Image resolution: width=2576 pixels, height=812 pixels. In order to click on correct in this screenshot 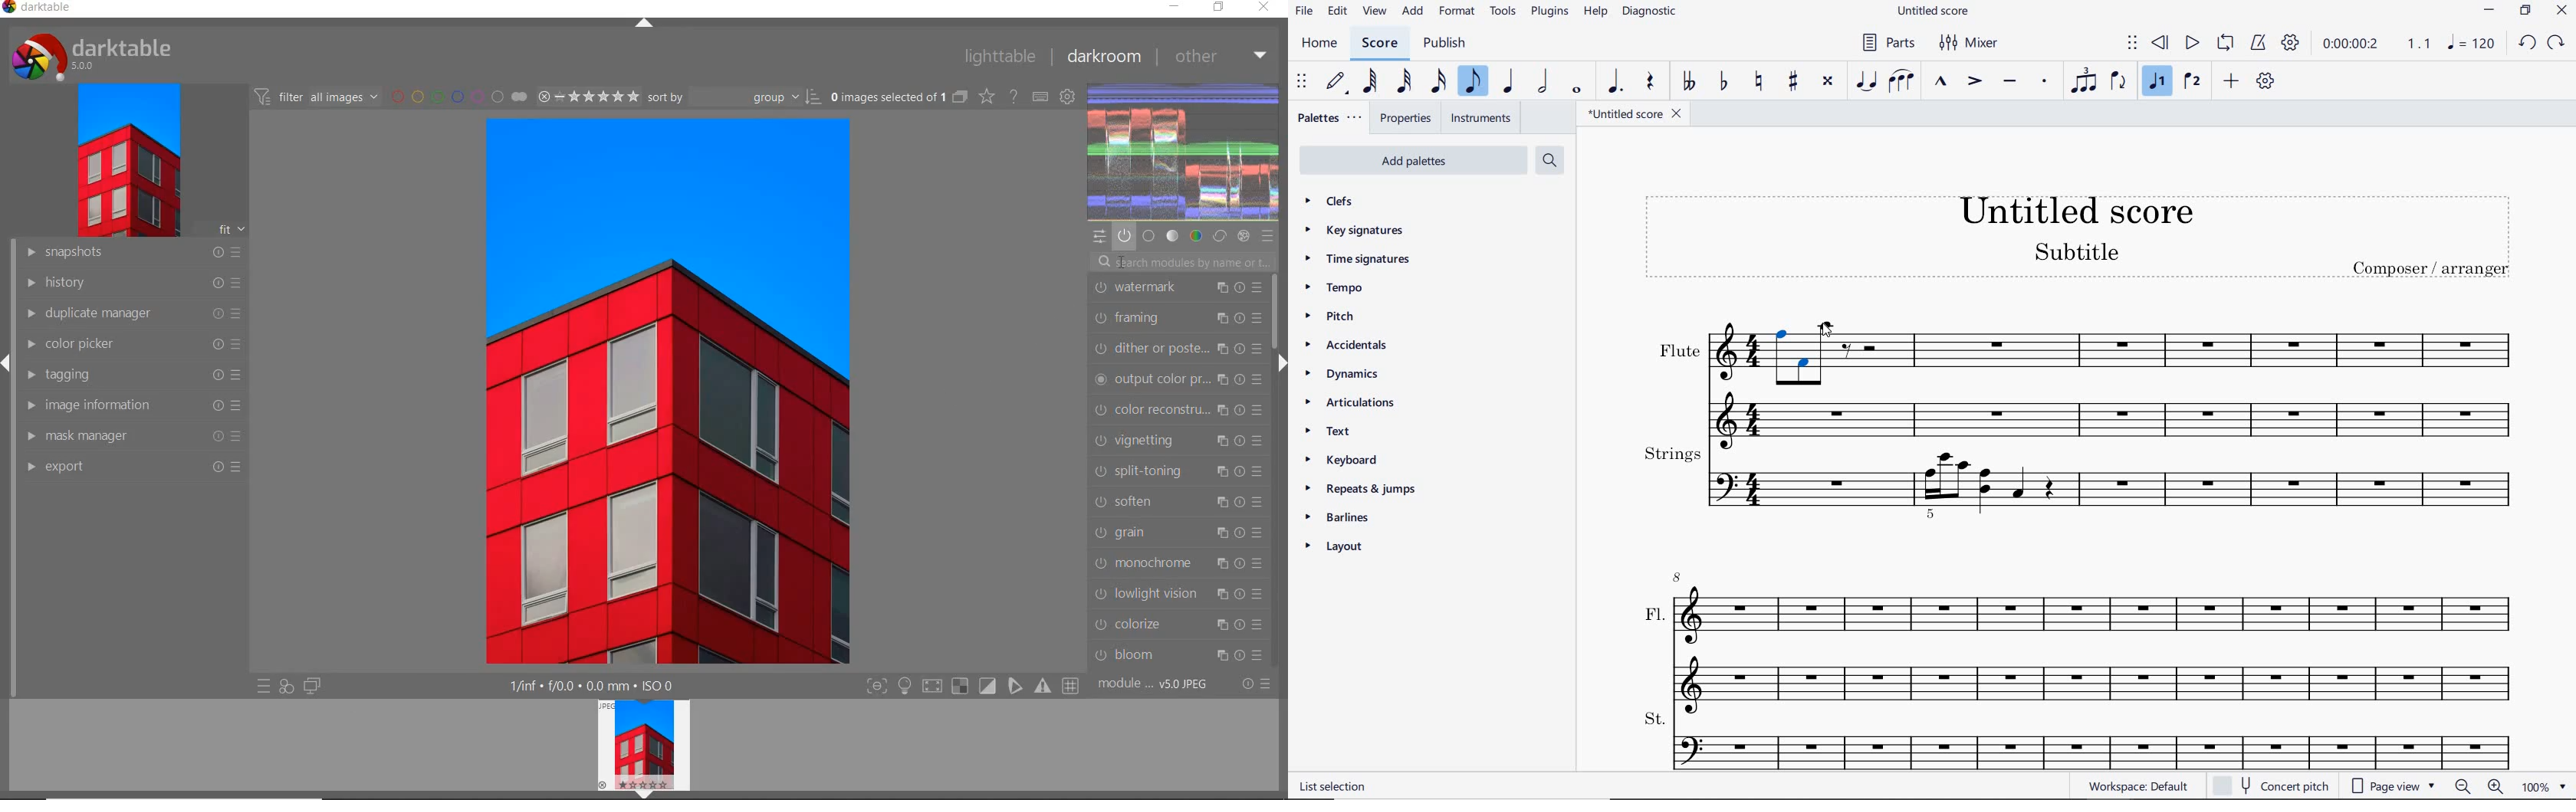, I will do `click(1220, 237)`.